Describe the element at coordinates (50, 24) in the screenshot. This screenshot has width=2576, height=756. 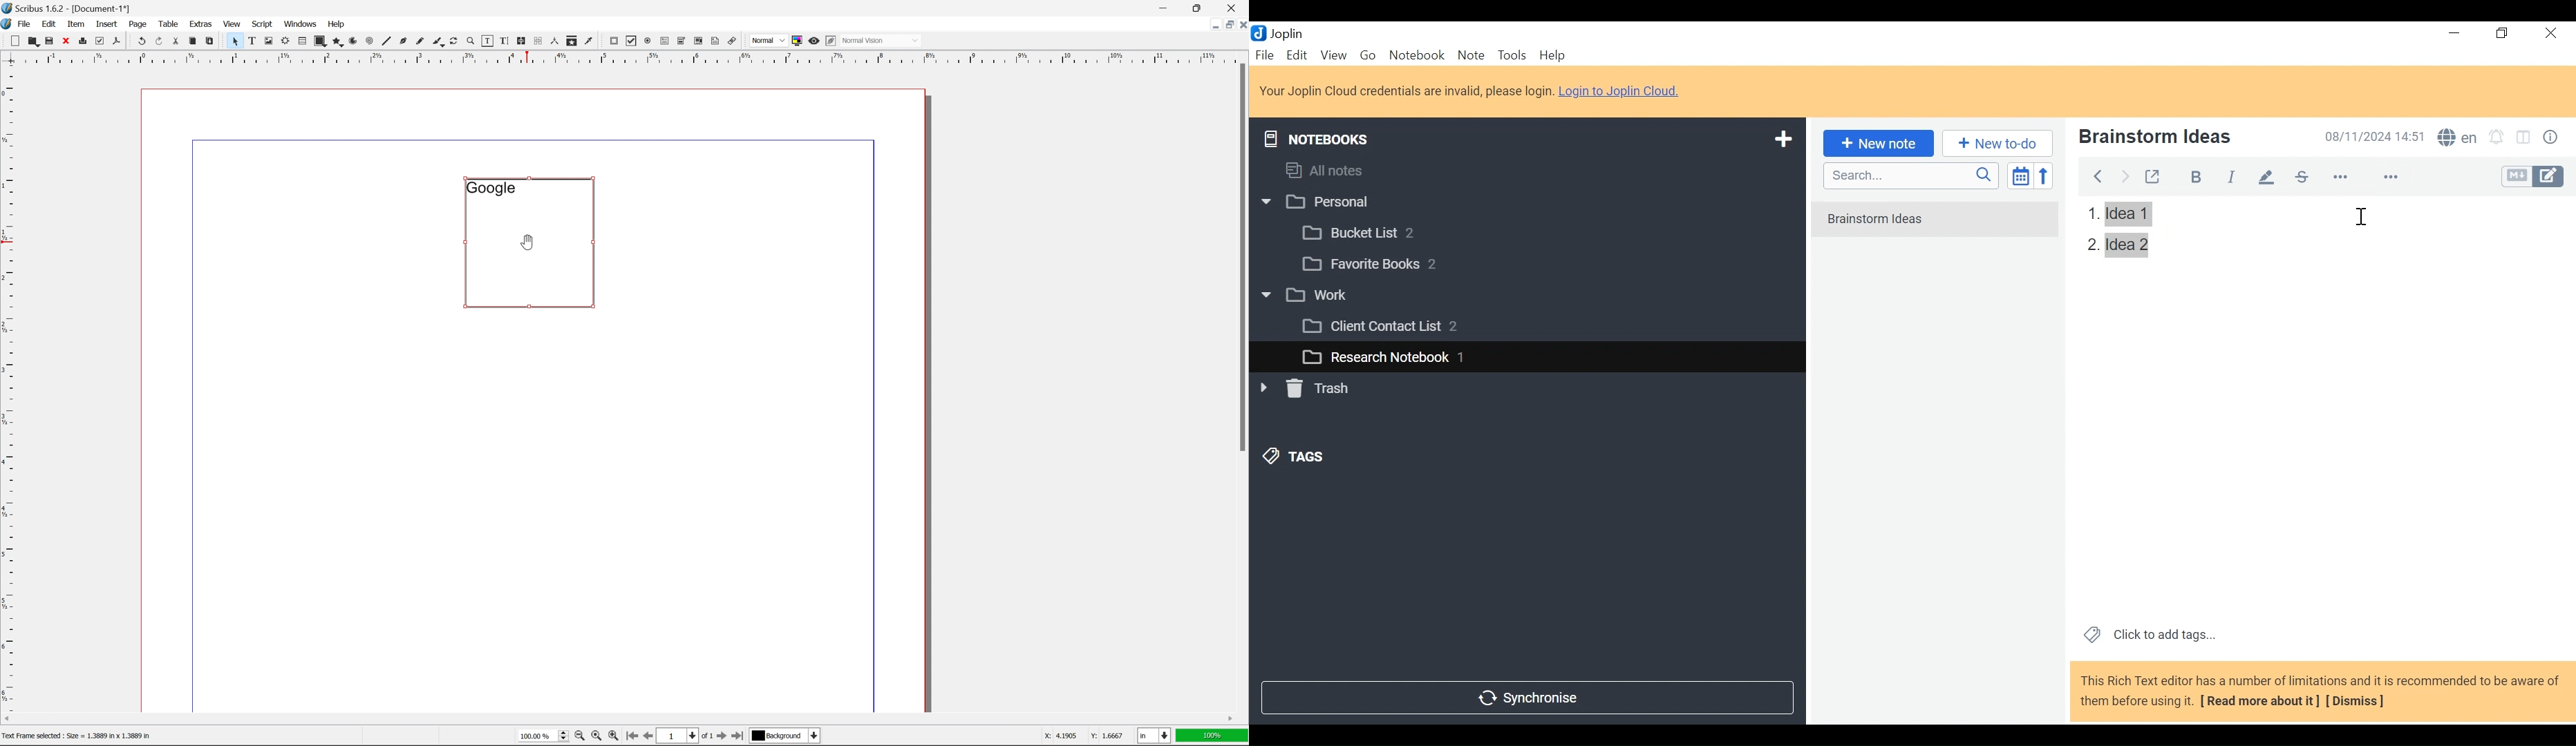
I see `edit` at that location.